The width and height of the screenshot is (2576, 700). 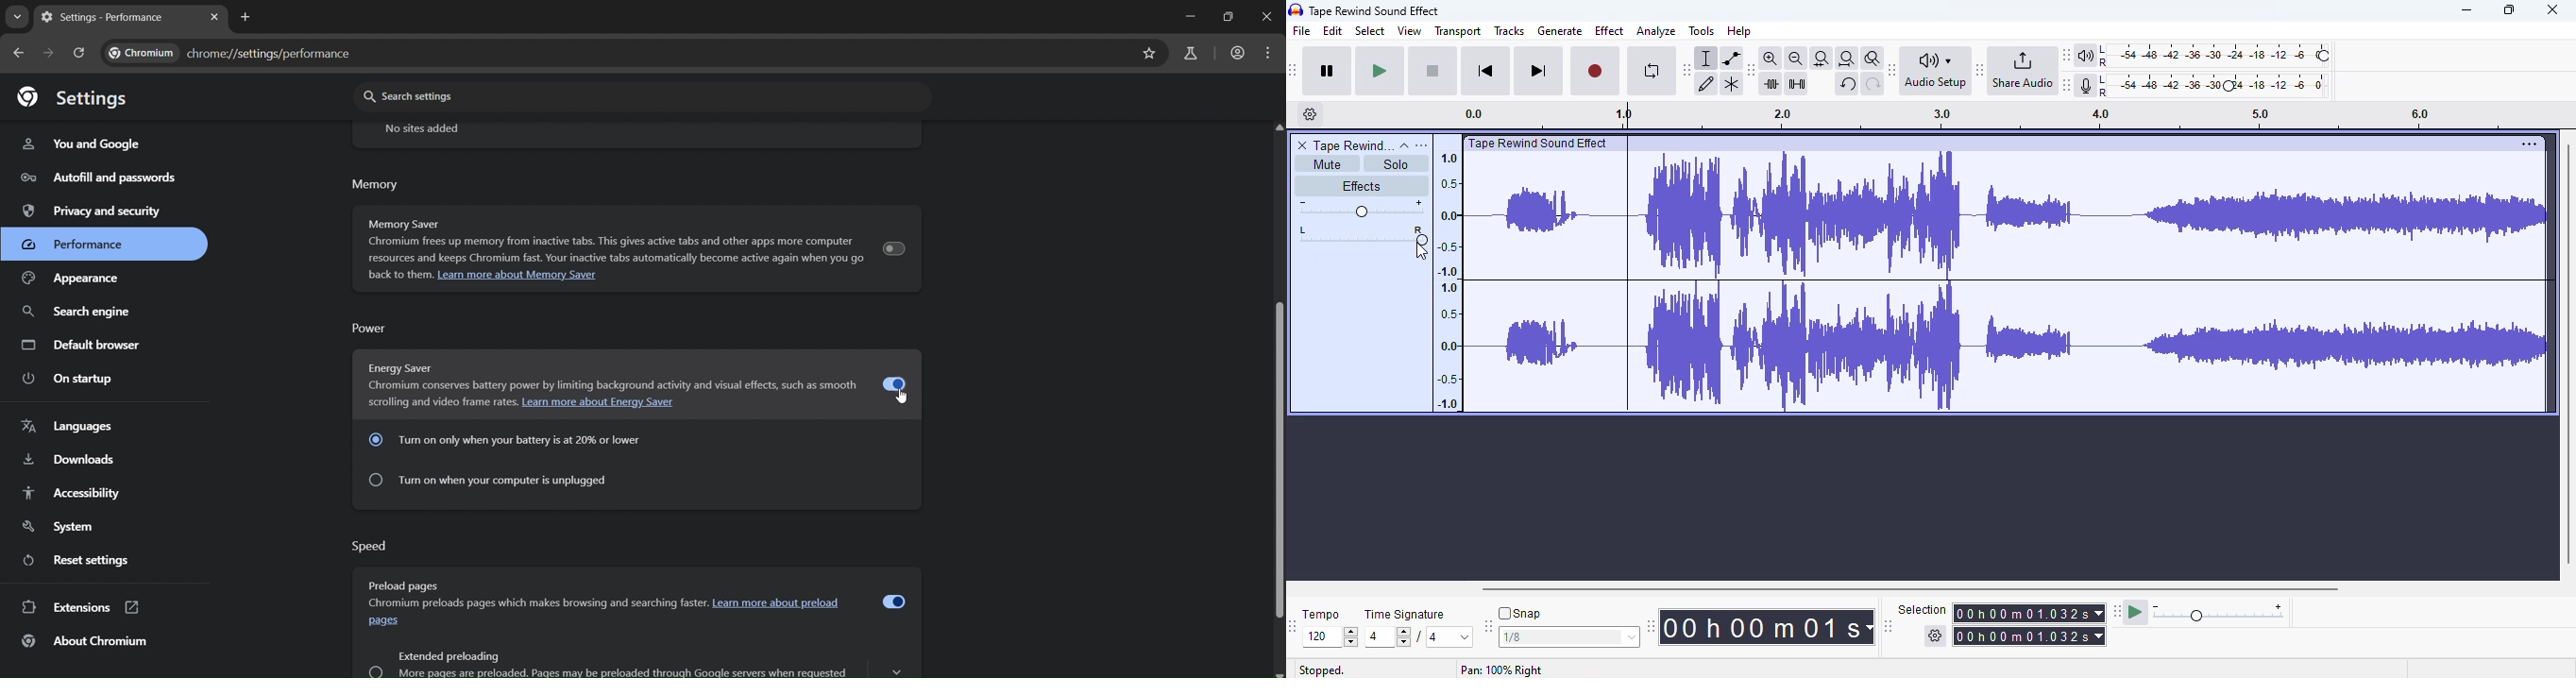 I want to click on close, so click(x=2551, y=9).